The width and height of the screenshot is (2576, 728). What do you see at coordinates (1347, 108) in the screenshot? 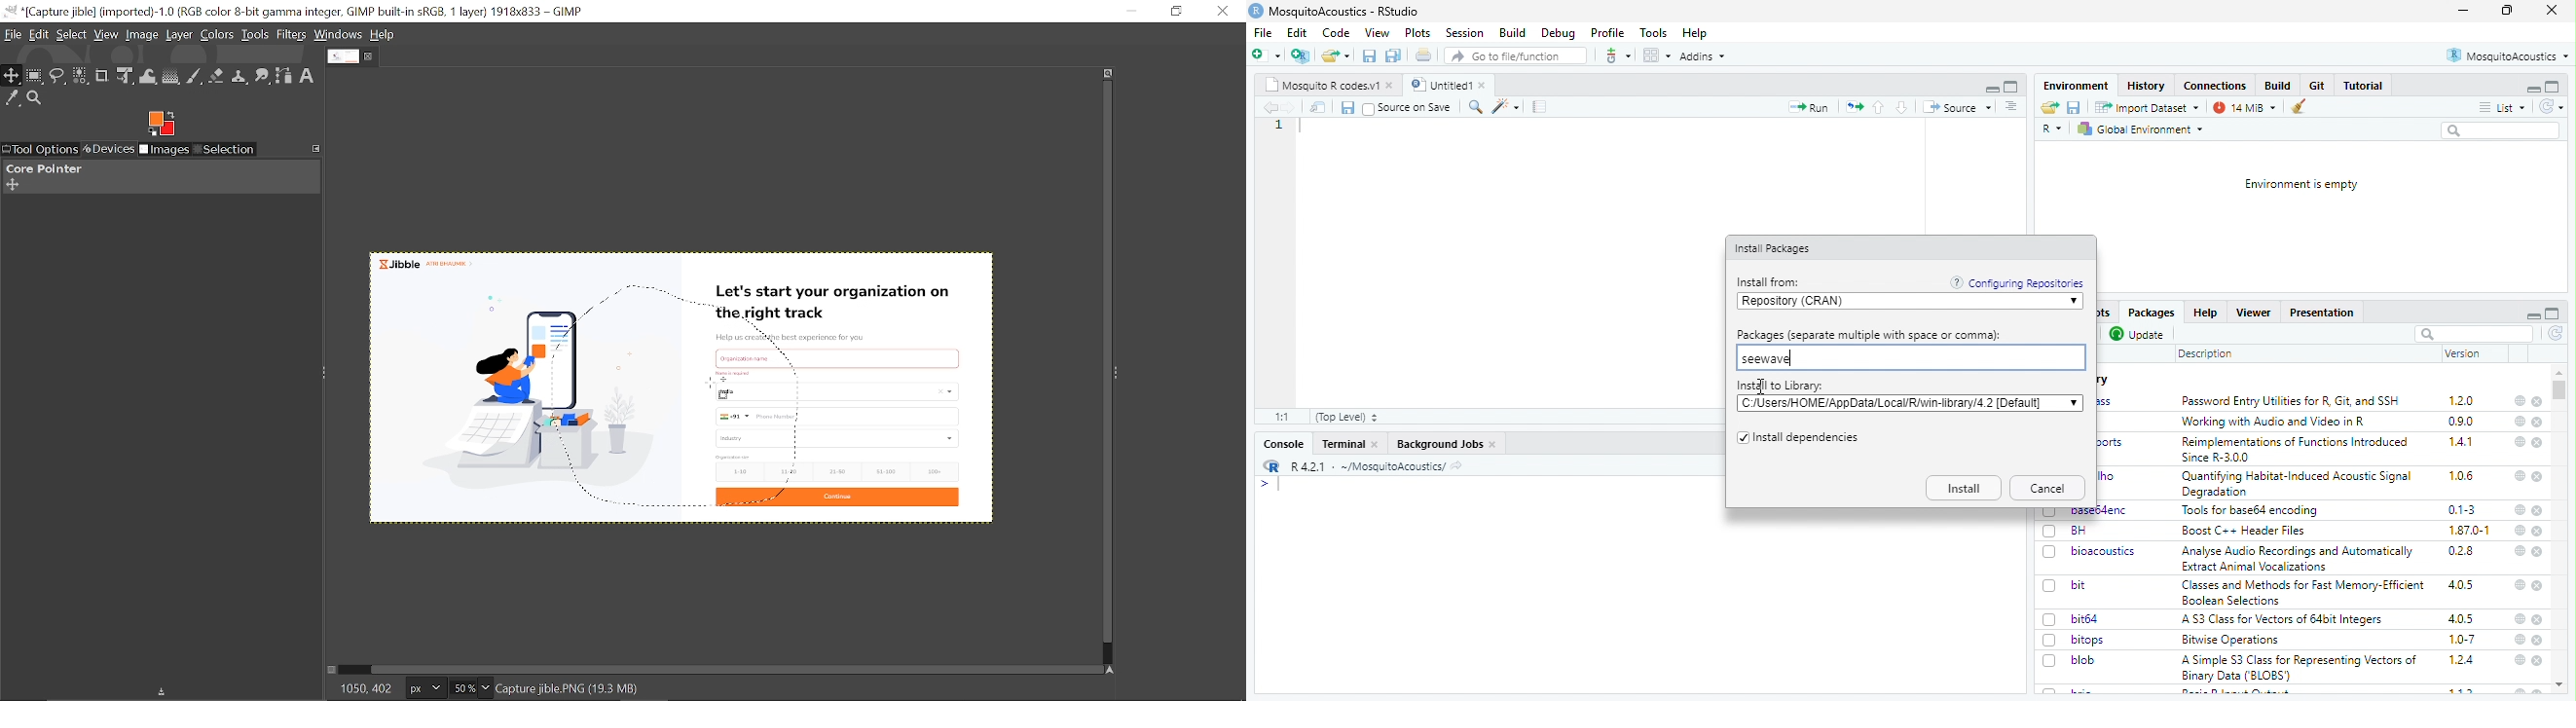
I see `save` at bounding box center [1347, 108].